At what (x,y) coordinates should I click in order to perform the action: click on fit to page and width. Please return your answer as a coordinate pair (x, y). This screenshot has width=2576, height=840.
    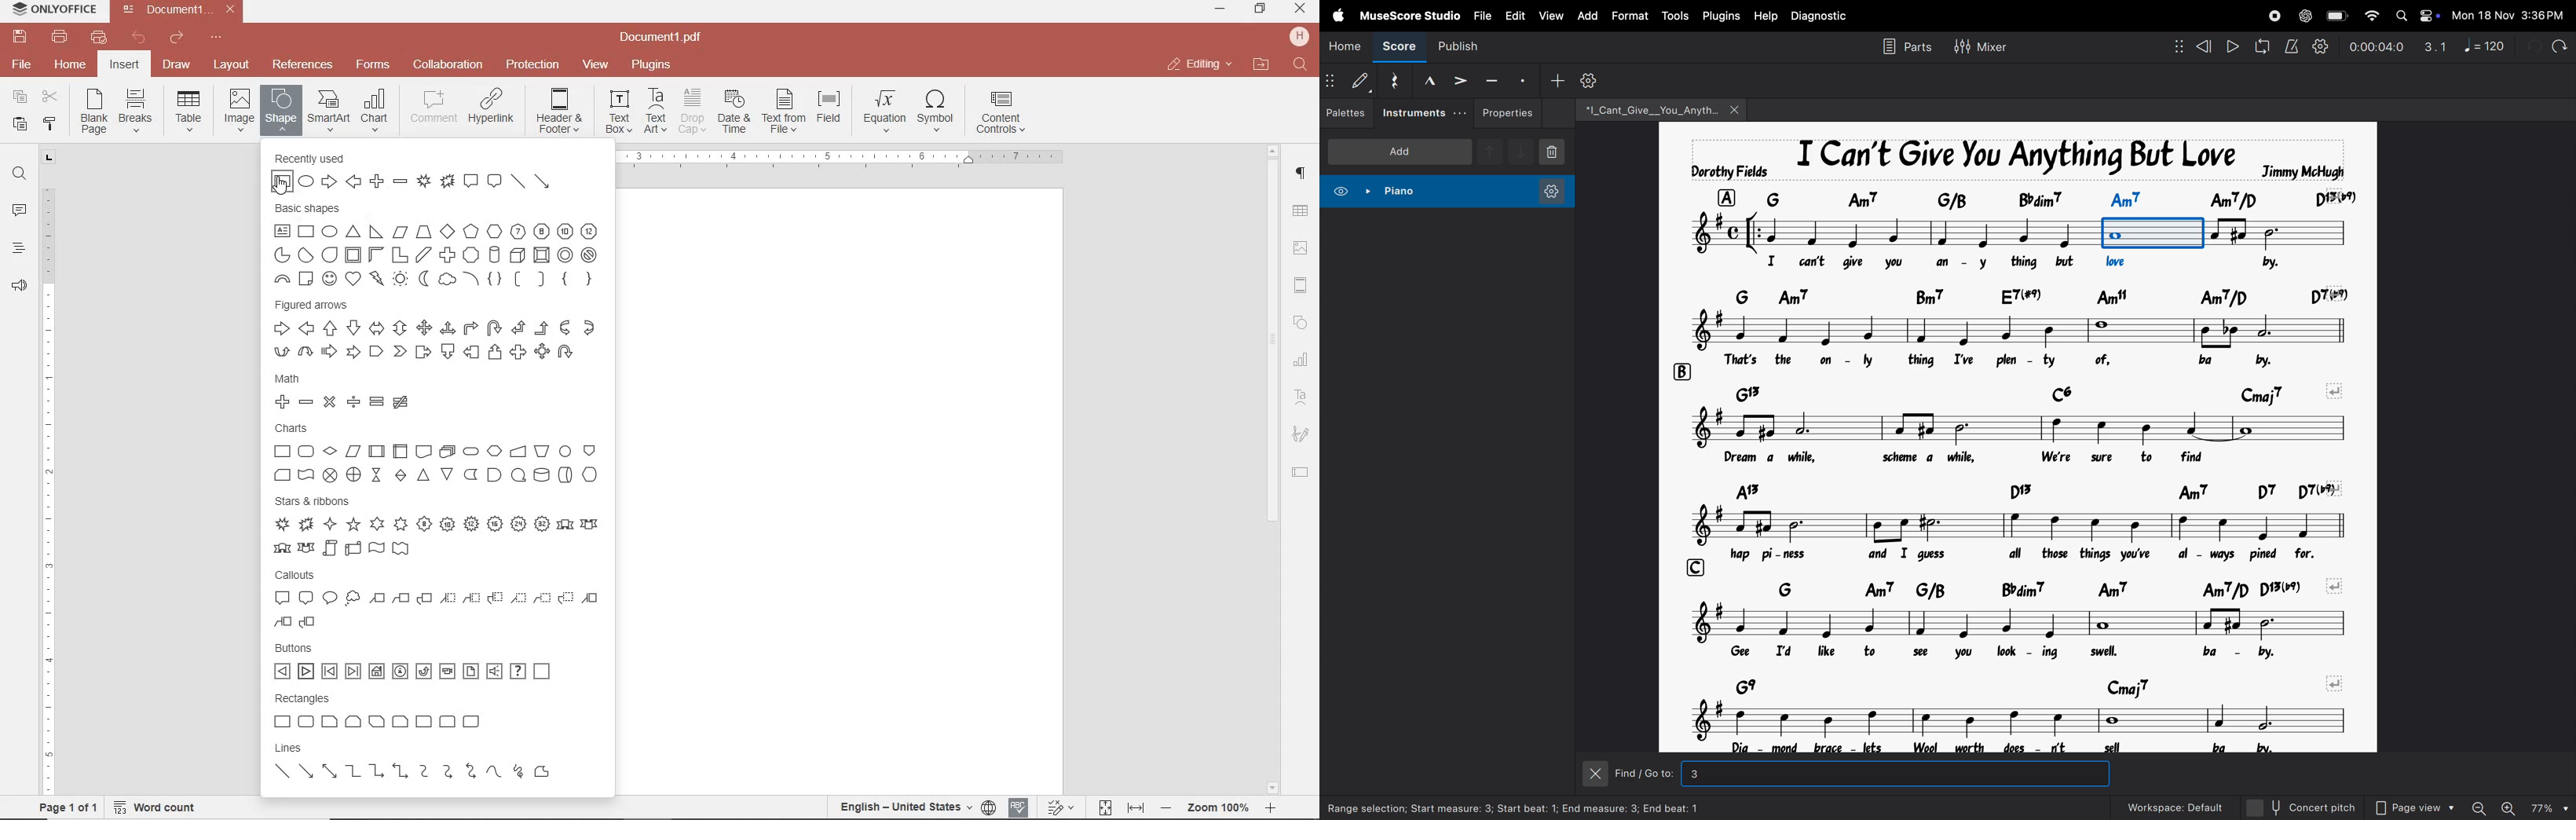
    Looking at the image, I should click on (1118, 808).